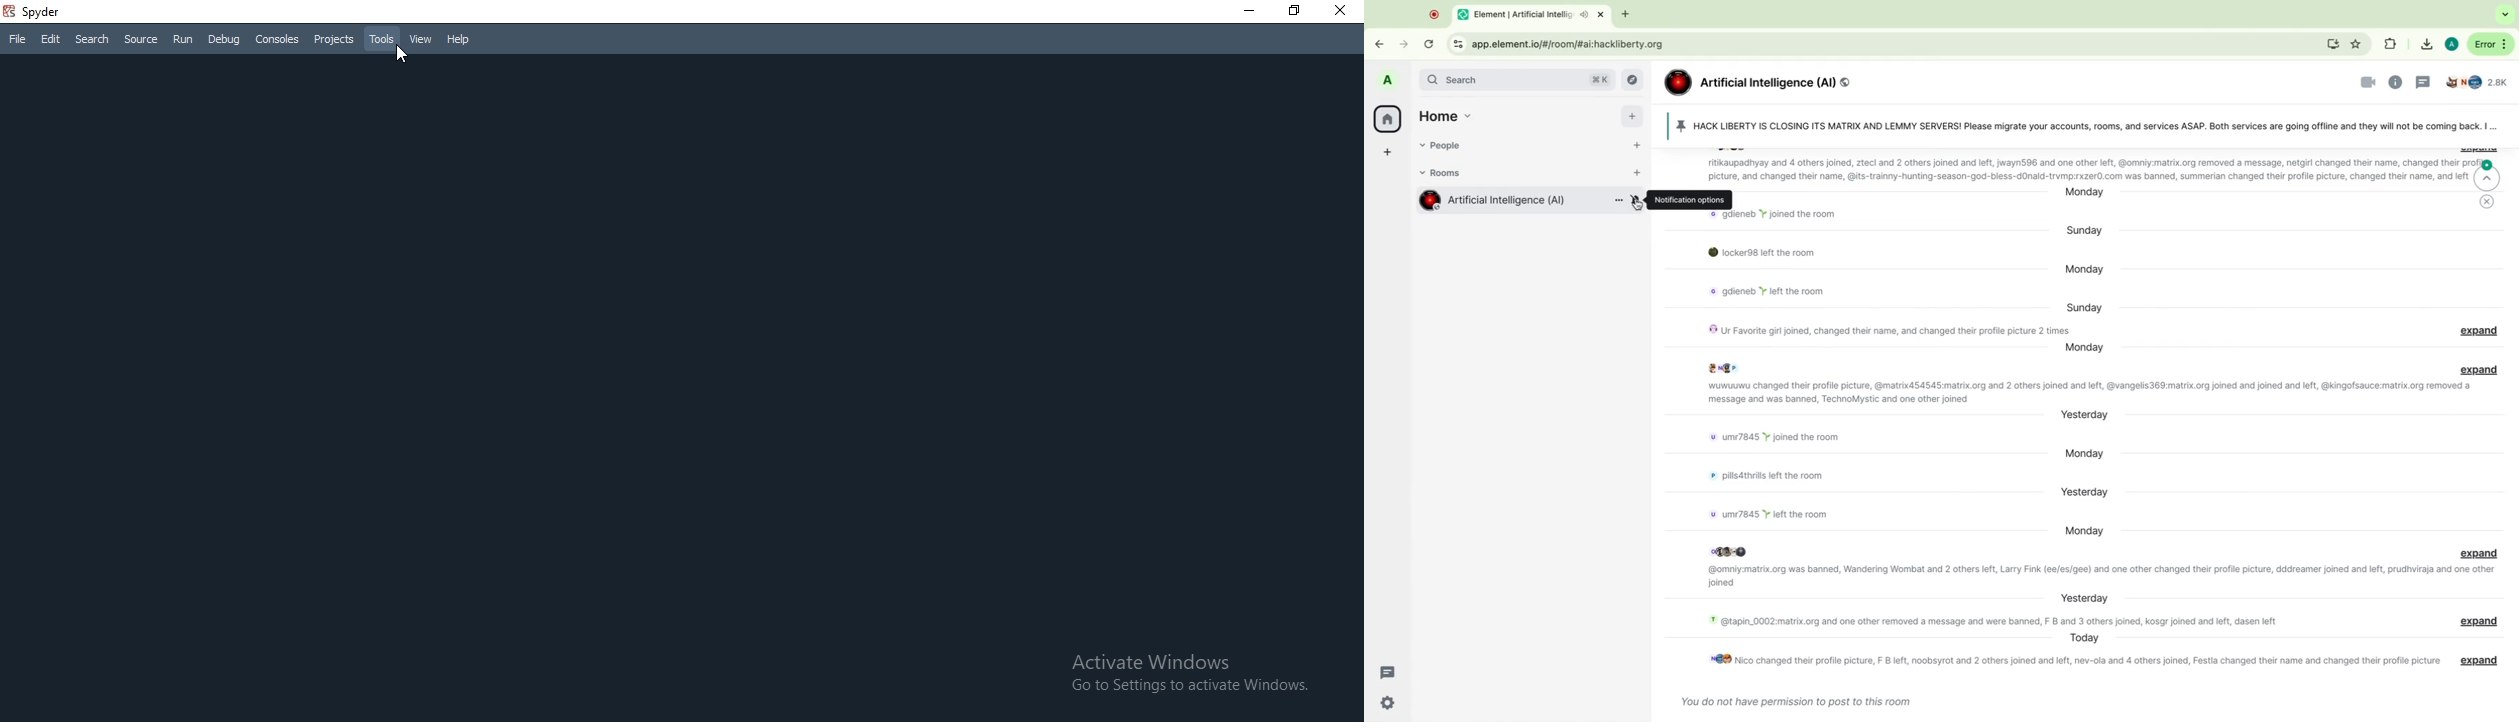  Describe the element at coordinates (1387, 117) in the screenshot. I see `home` at that location.